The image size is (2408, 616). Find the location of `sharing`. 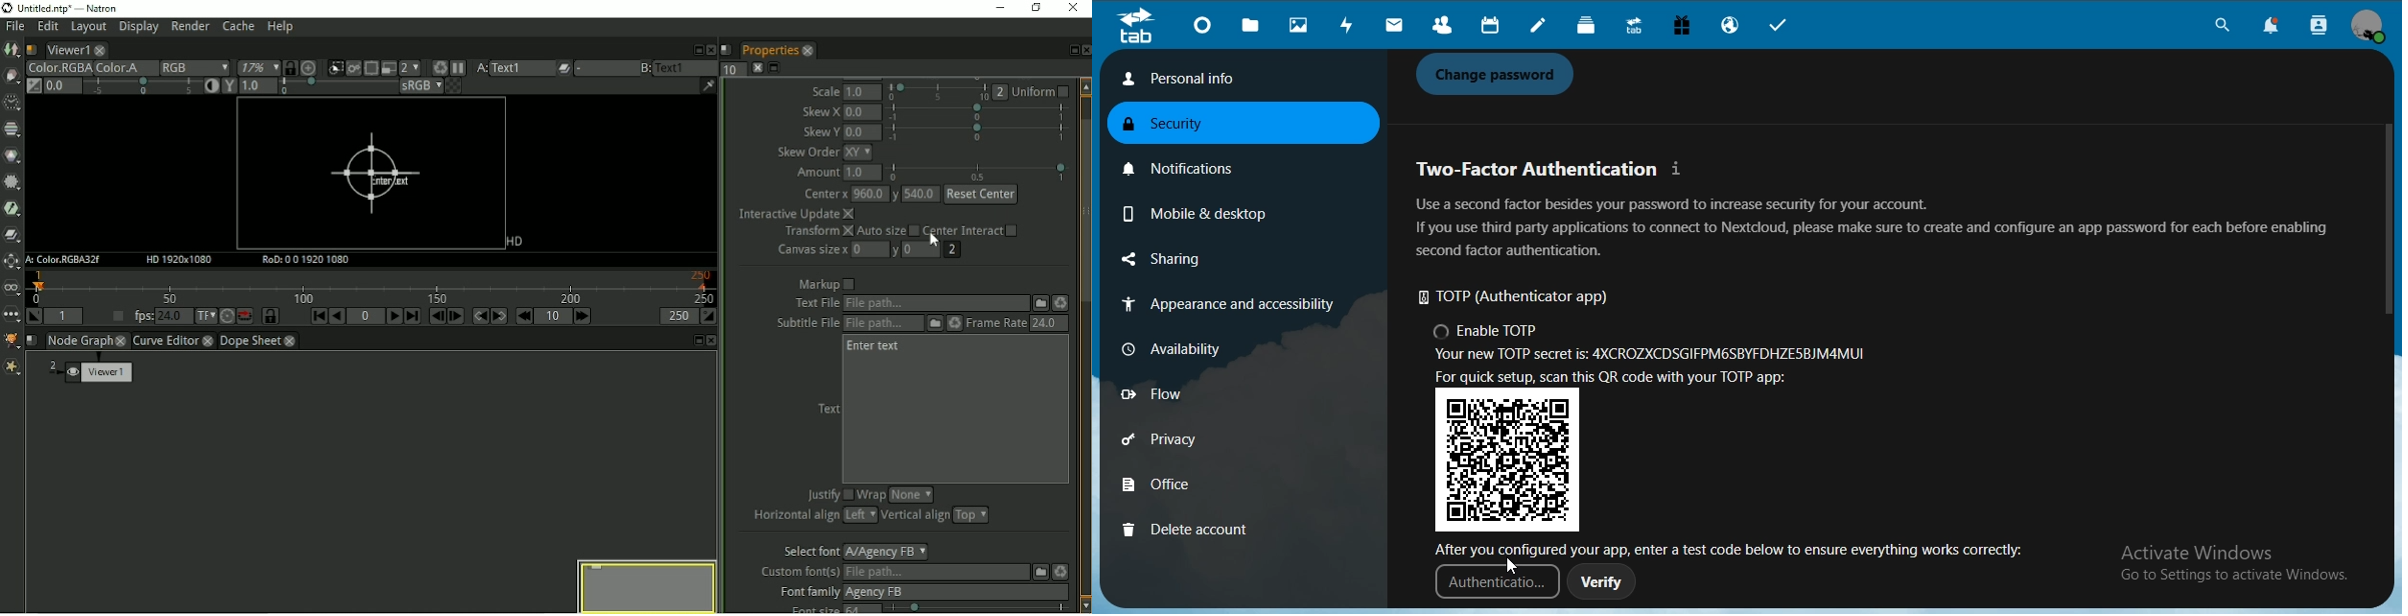

sharing is located at coordinates (1191, 260).